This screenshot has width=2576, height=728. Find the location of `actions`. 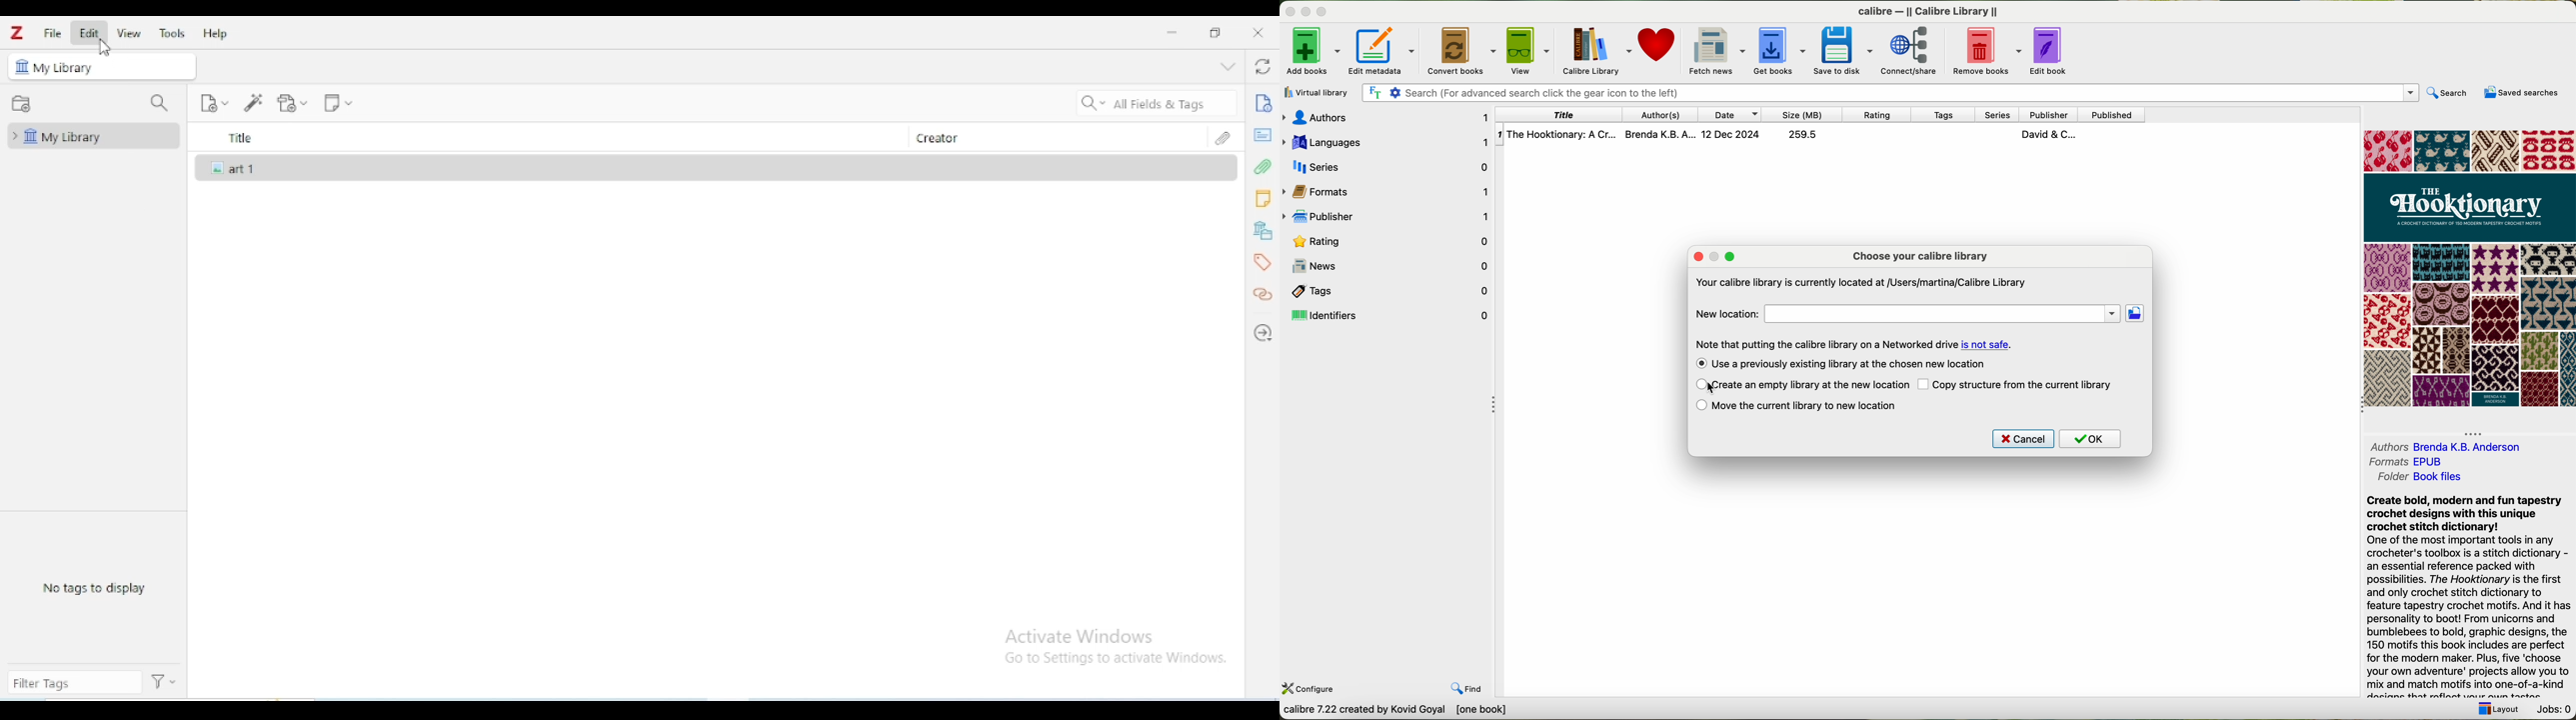

actions is located at coordinates (164, 682).